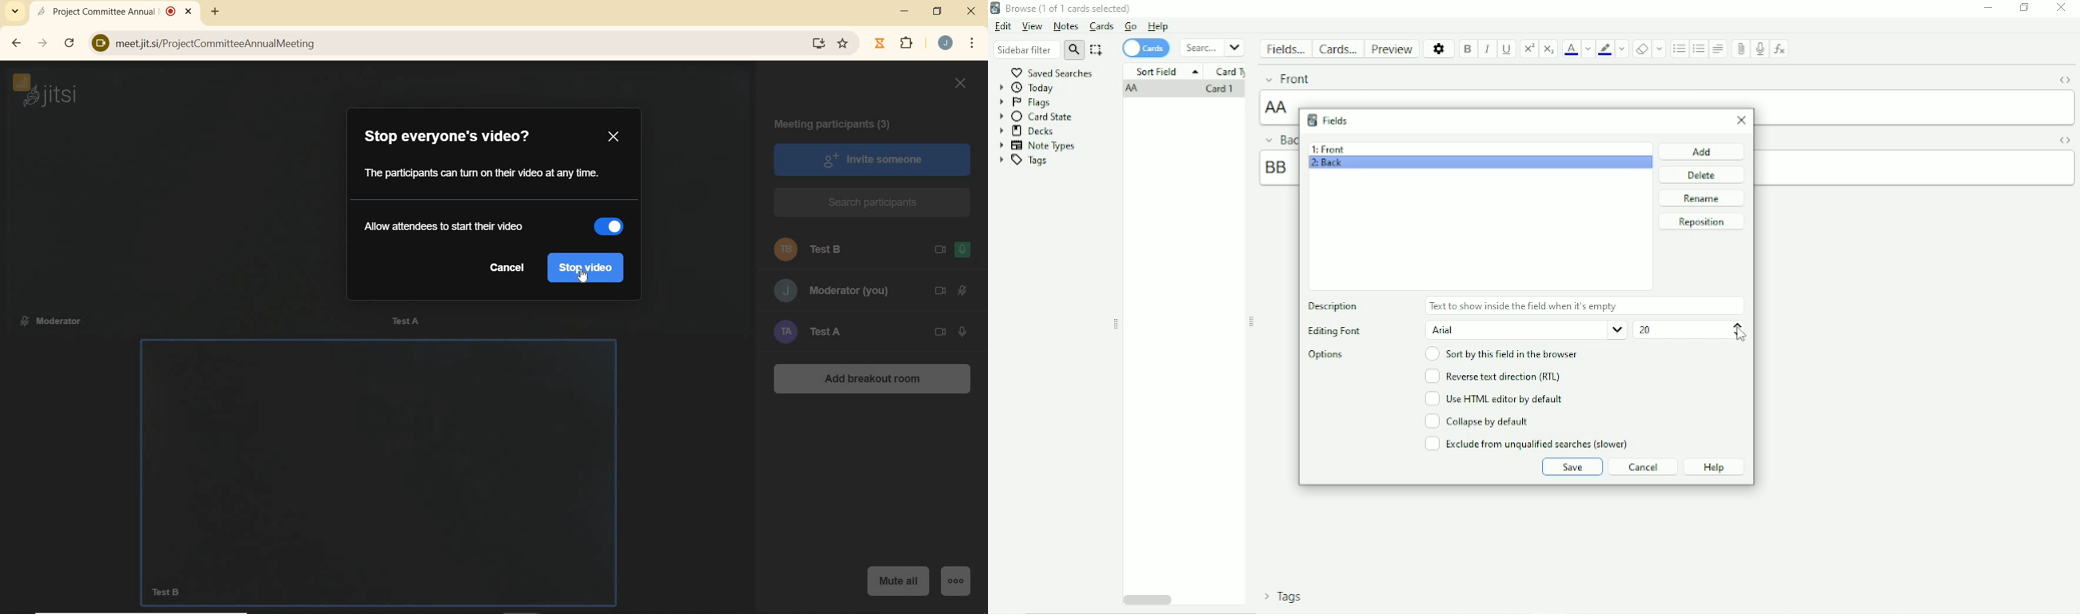  I want to click on CAMERA, so click(939, 251).